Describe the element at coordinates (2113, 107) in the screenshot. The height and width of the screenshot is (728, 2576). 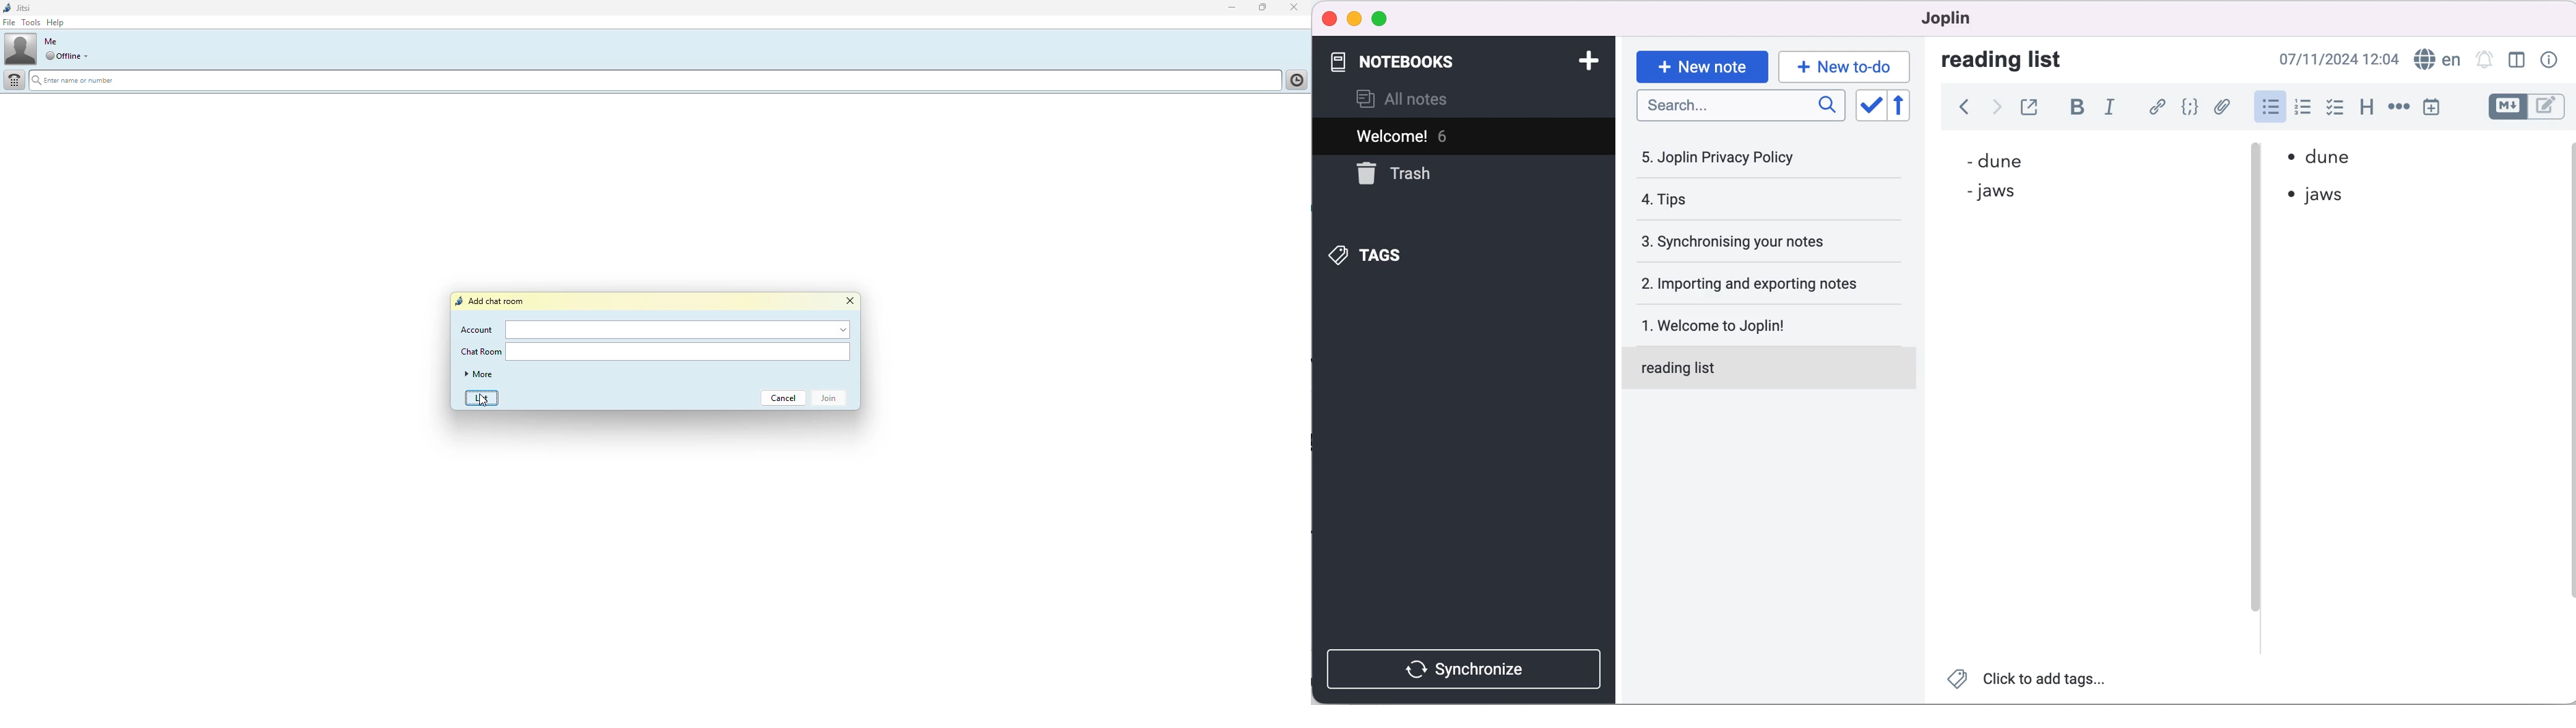
I see `italic` at that location.